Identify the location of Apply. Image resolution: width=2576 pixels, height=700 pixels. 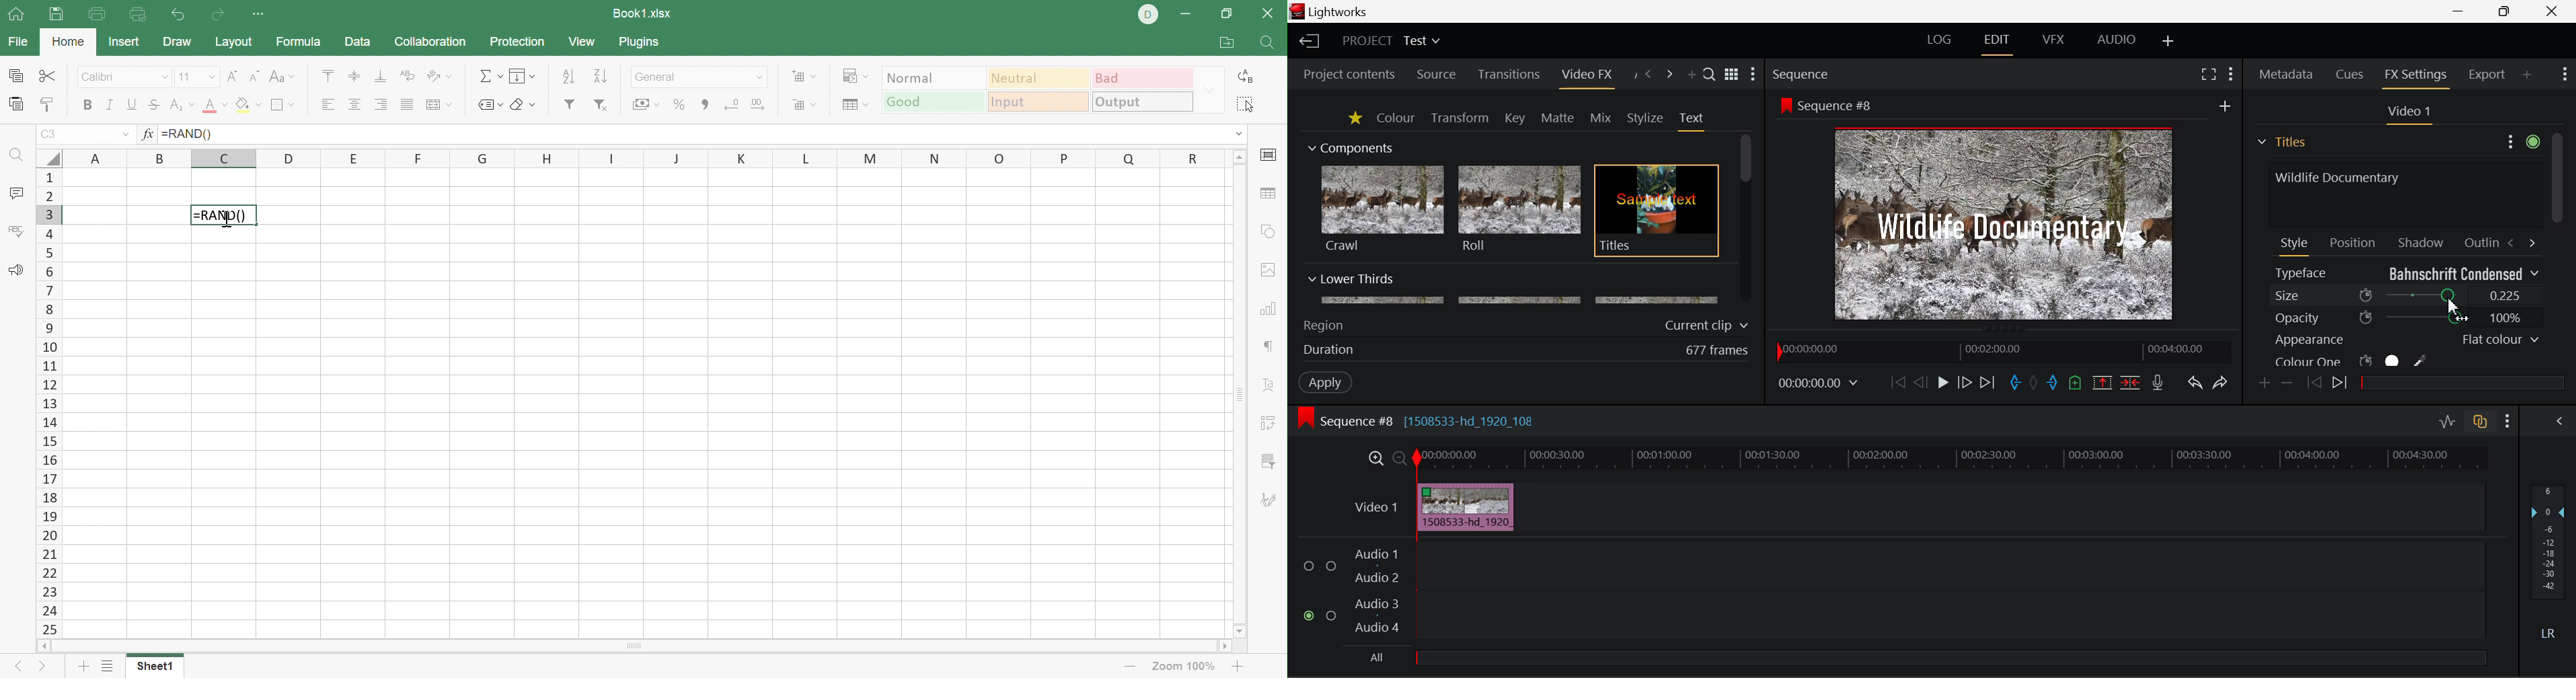
(1327, 381).